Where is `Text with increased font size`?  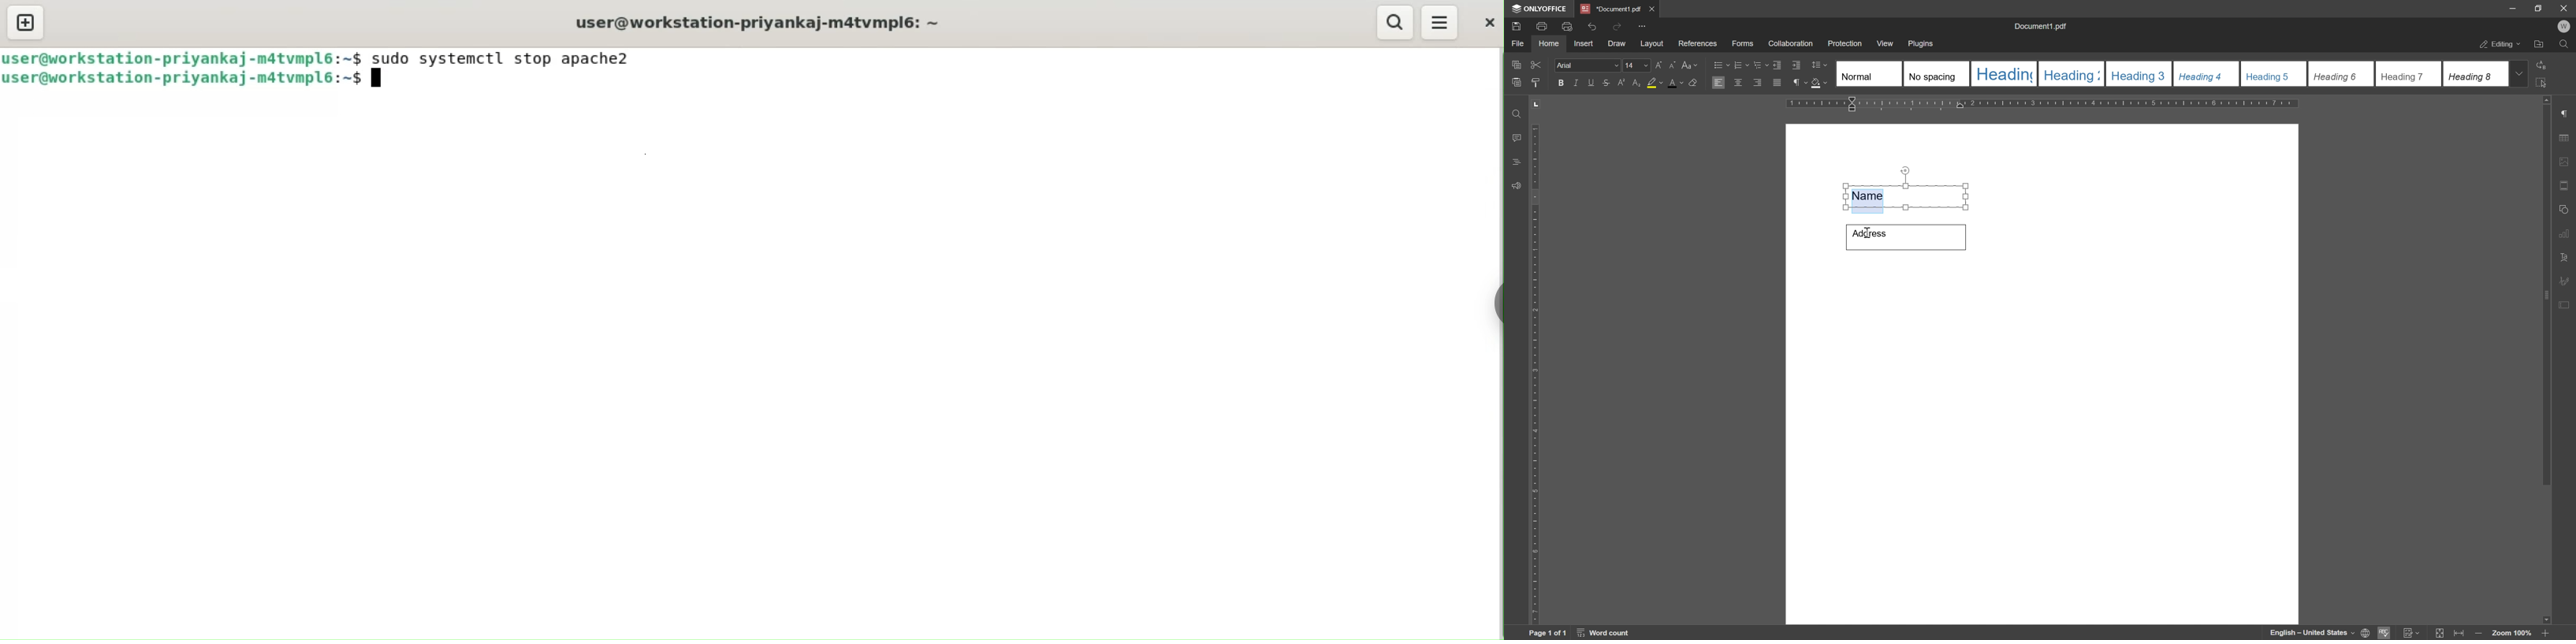 Text with increased font size is located at coordinates (1871, 196).